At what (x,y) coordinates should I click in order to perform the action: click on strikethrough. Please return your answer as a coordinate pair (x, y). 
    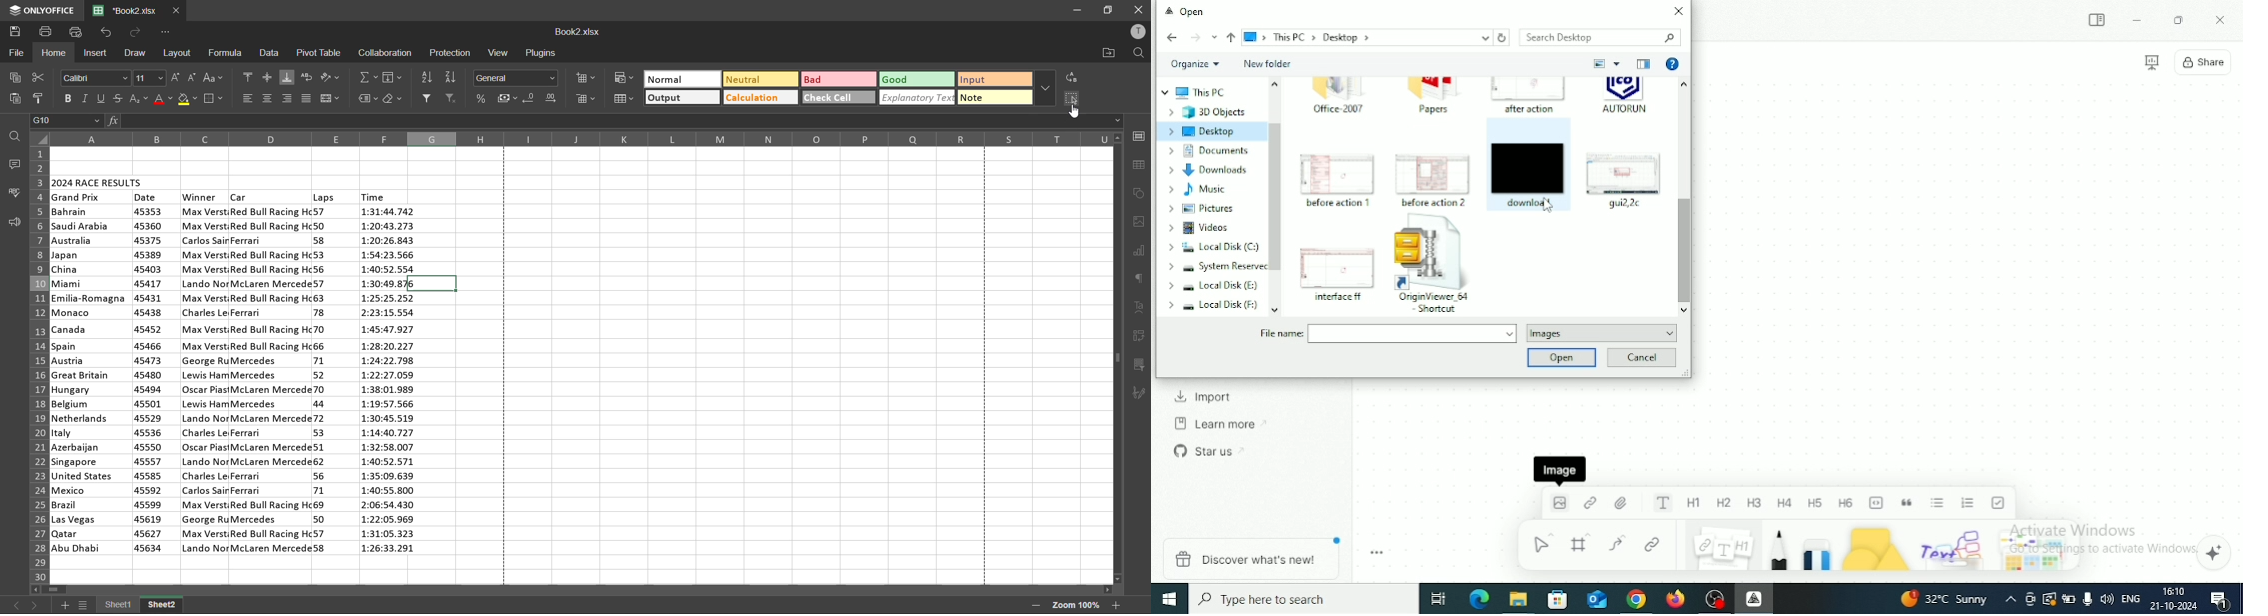
    Looking at the image, I should click on (120, 102).